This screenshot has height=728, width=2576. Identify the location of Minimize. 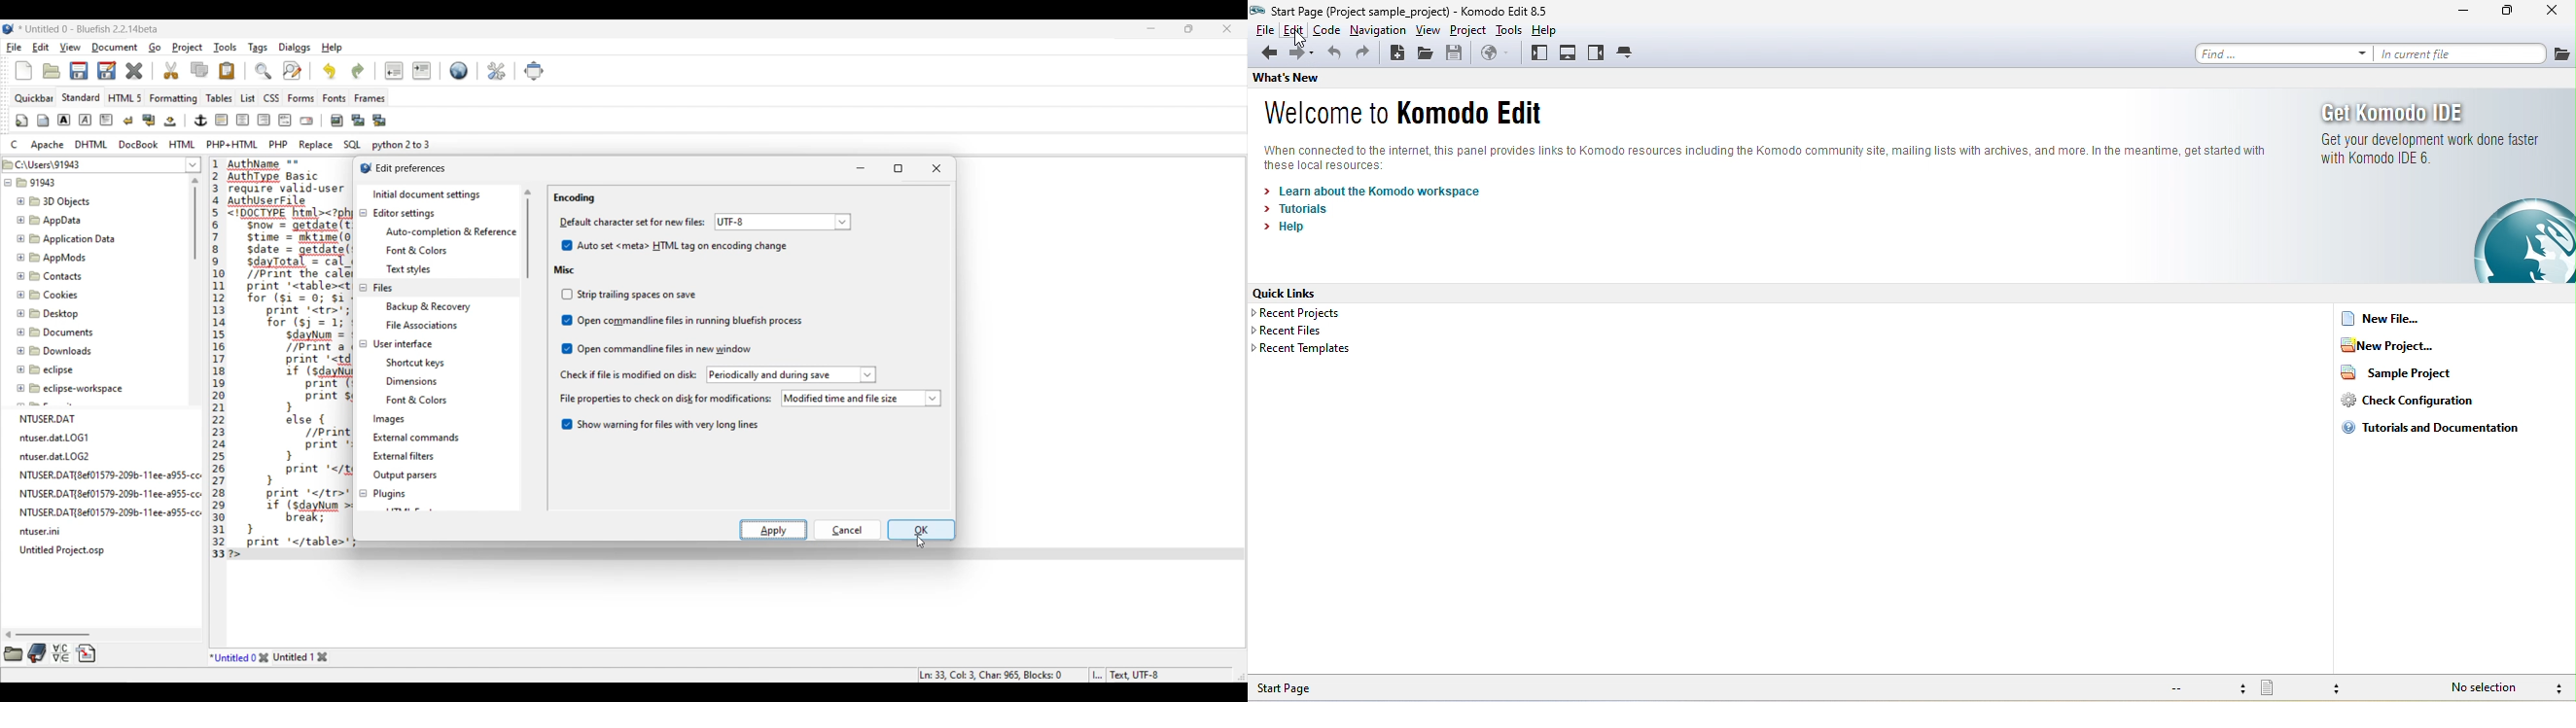
(863, 168).